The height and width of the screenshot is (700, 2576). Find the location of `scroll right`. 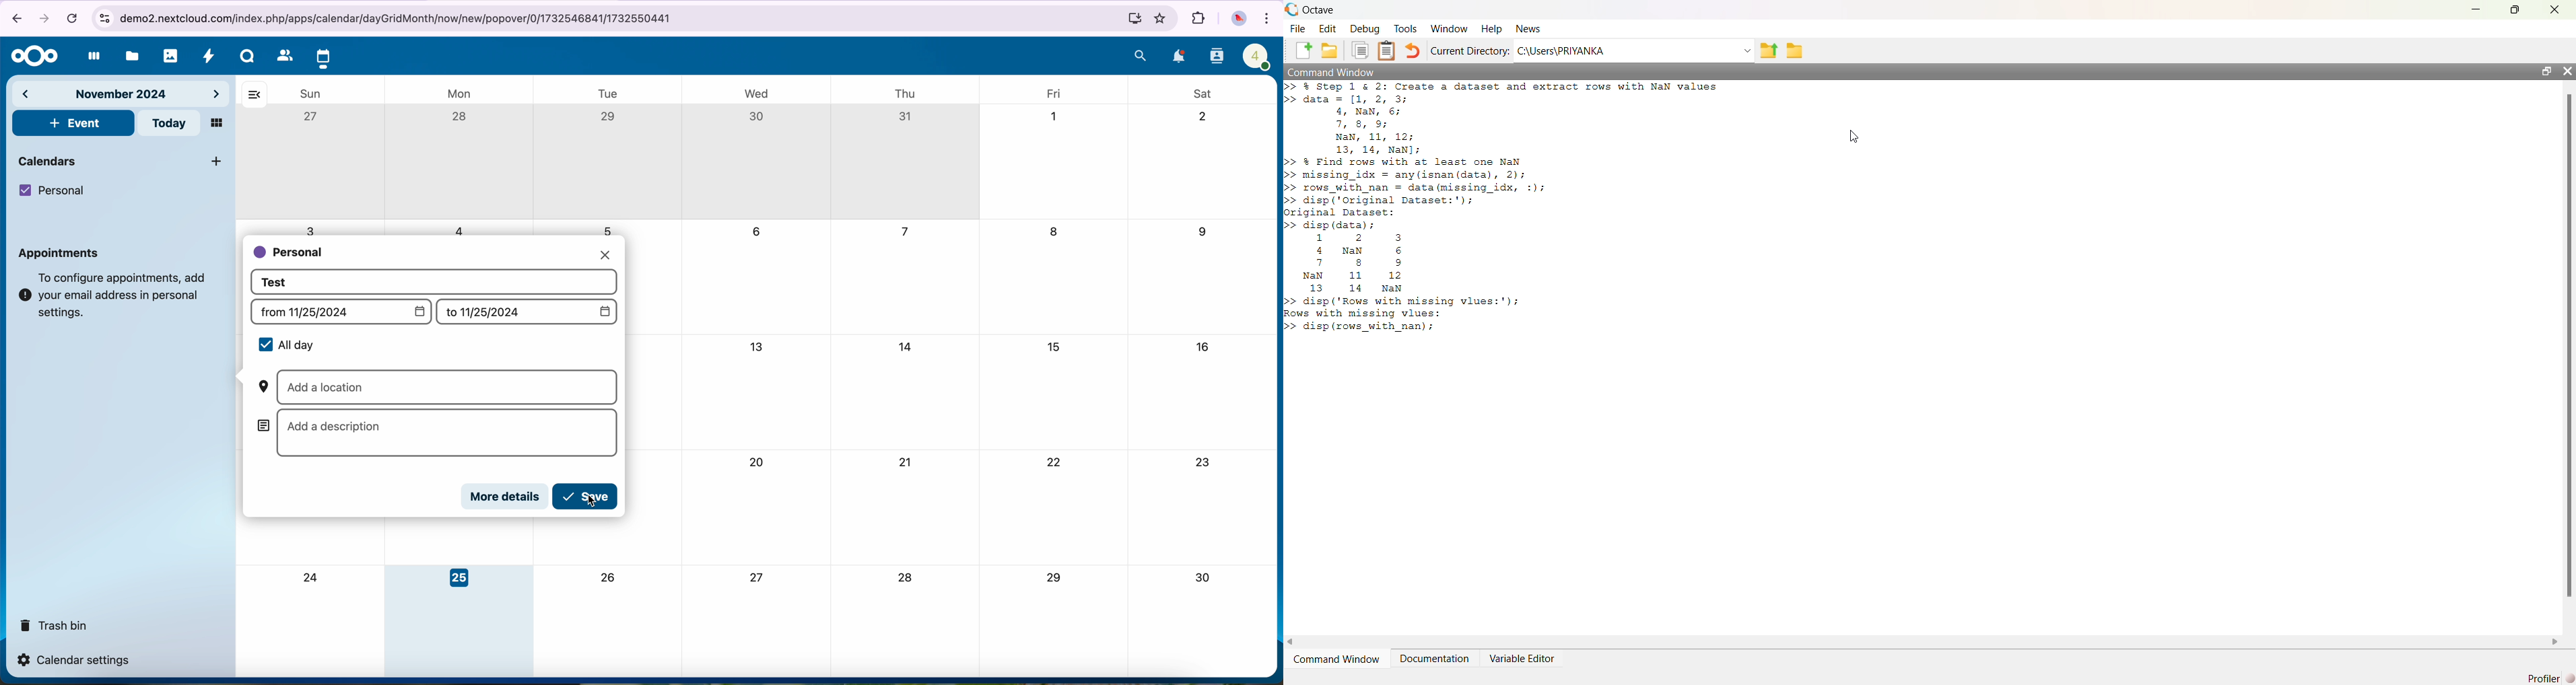

scroll right is located at coordinates (2555, 643).